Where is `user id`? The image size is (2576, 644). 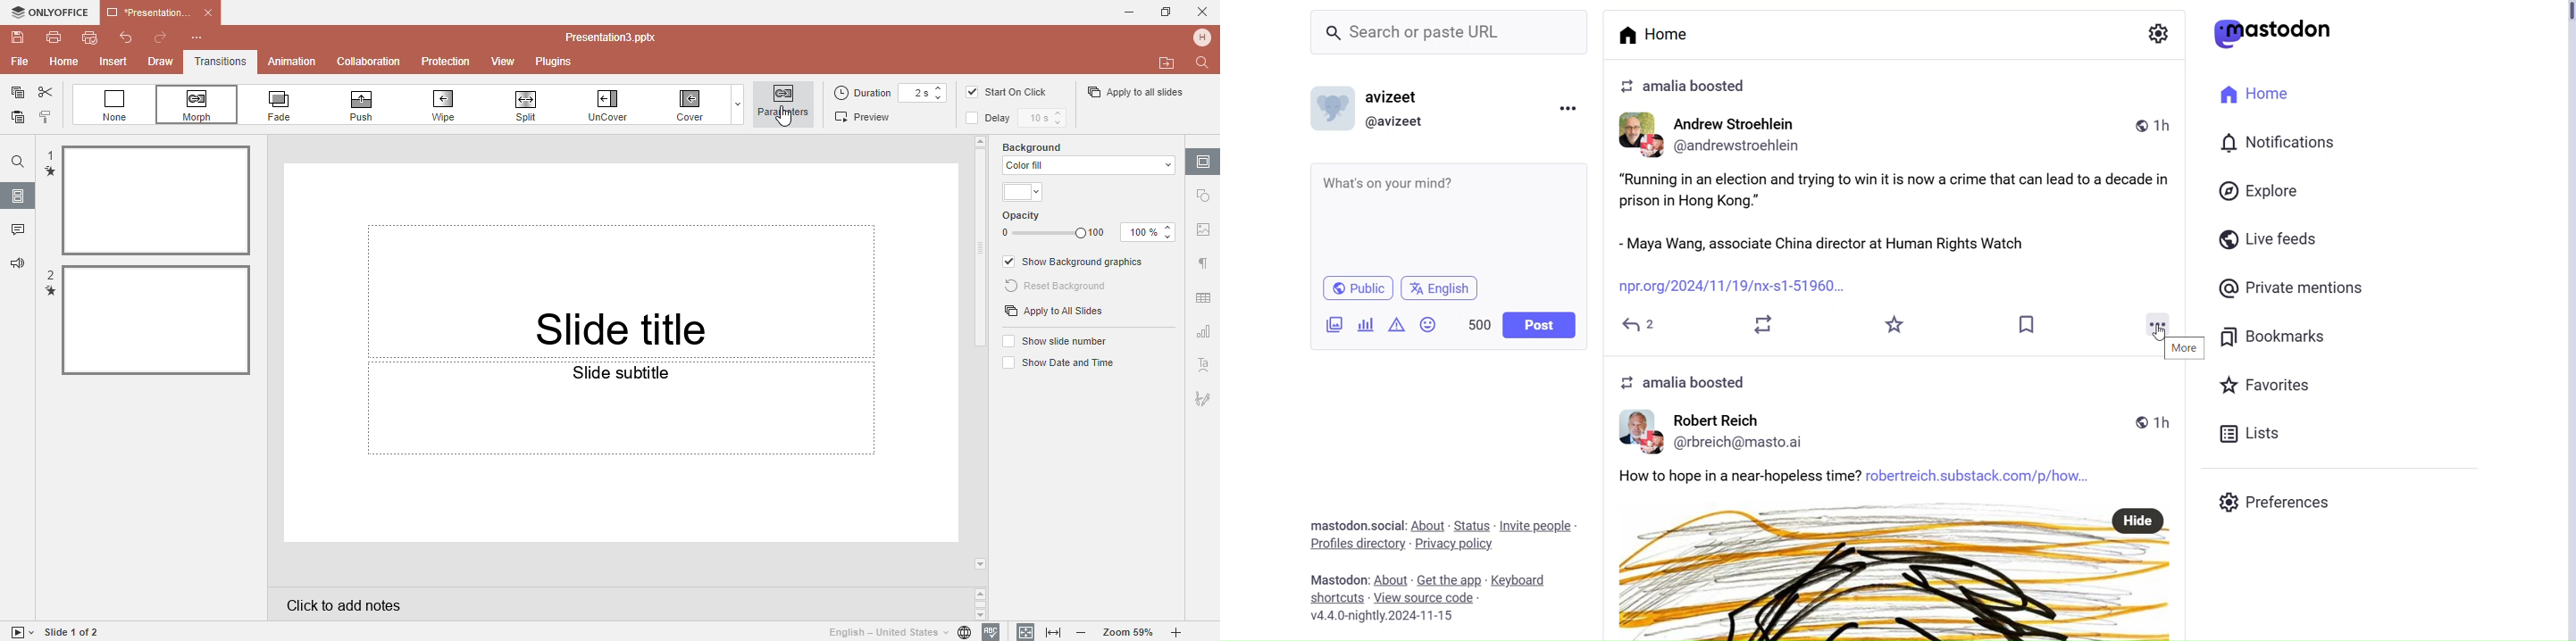 user id is located at coordinates (1746, 148).